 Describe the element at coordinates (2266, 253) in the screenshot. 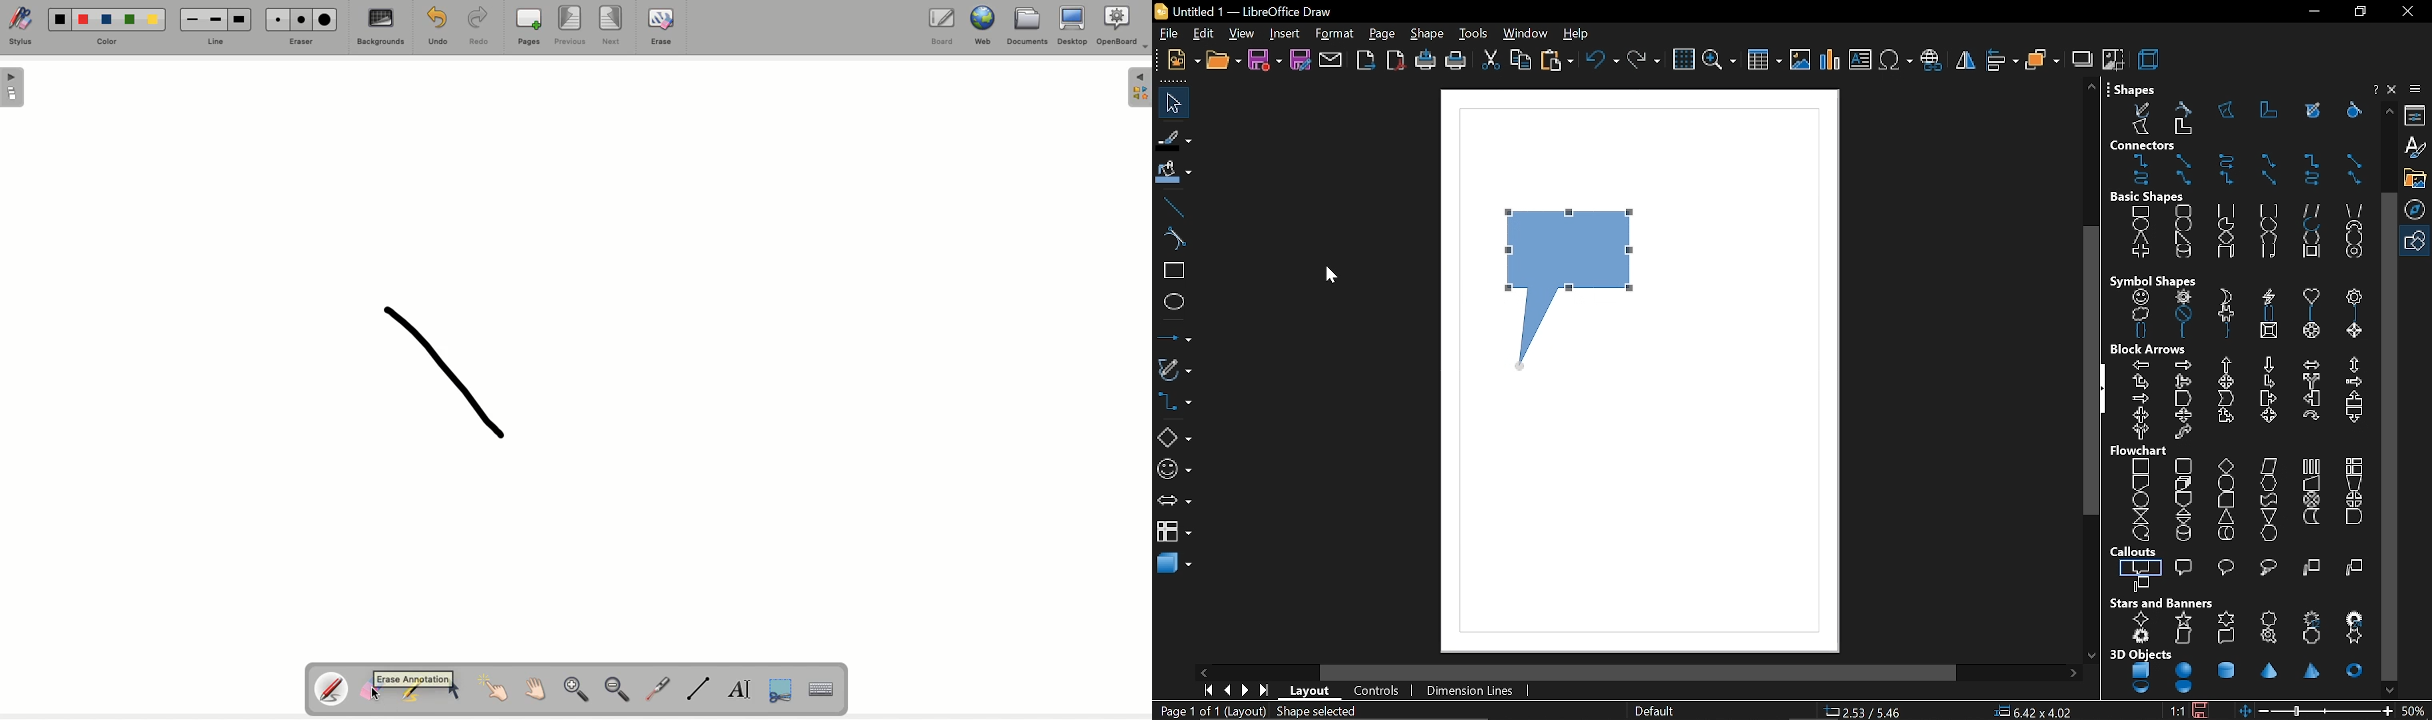

I see `folded corner` at that location.